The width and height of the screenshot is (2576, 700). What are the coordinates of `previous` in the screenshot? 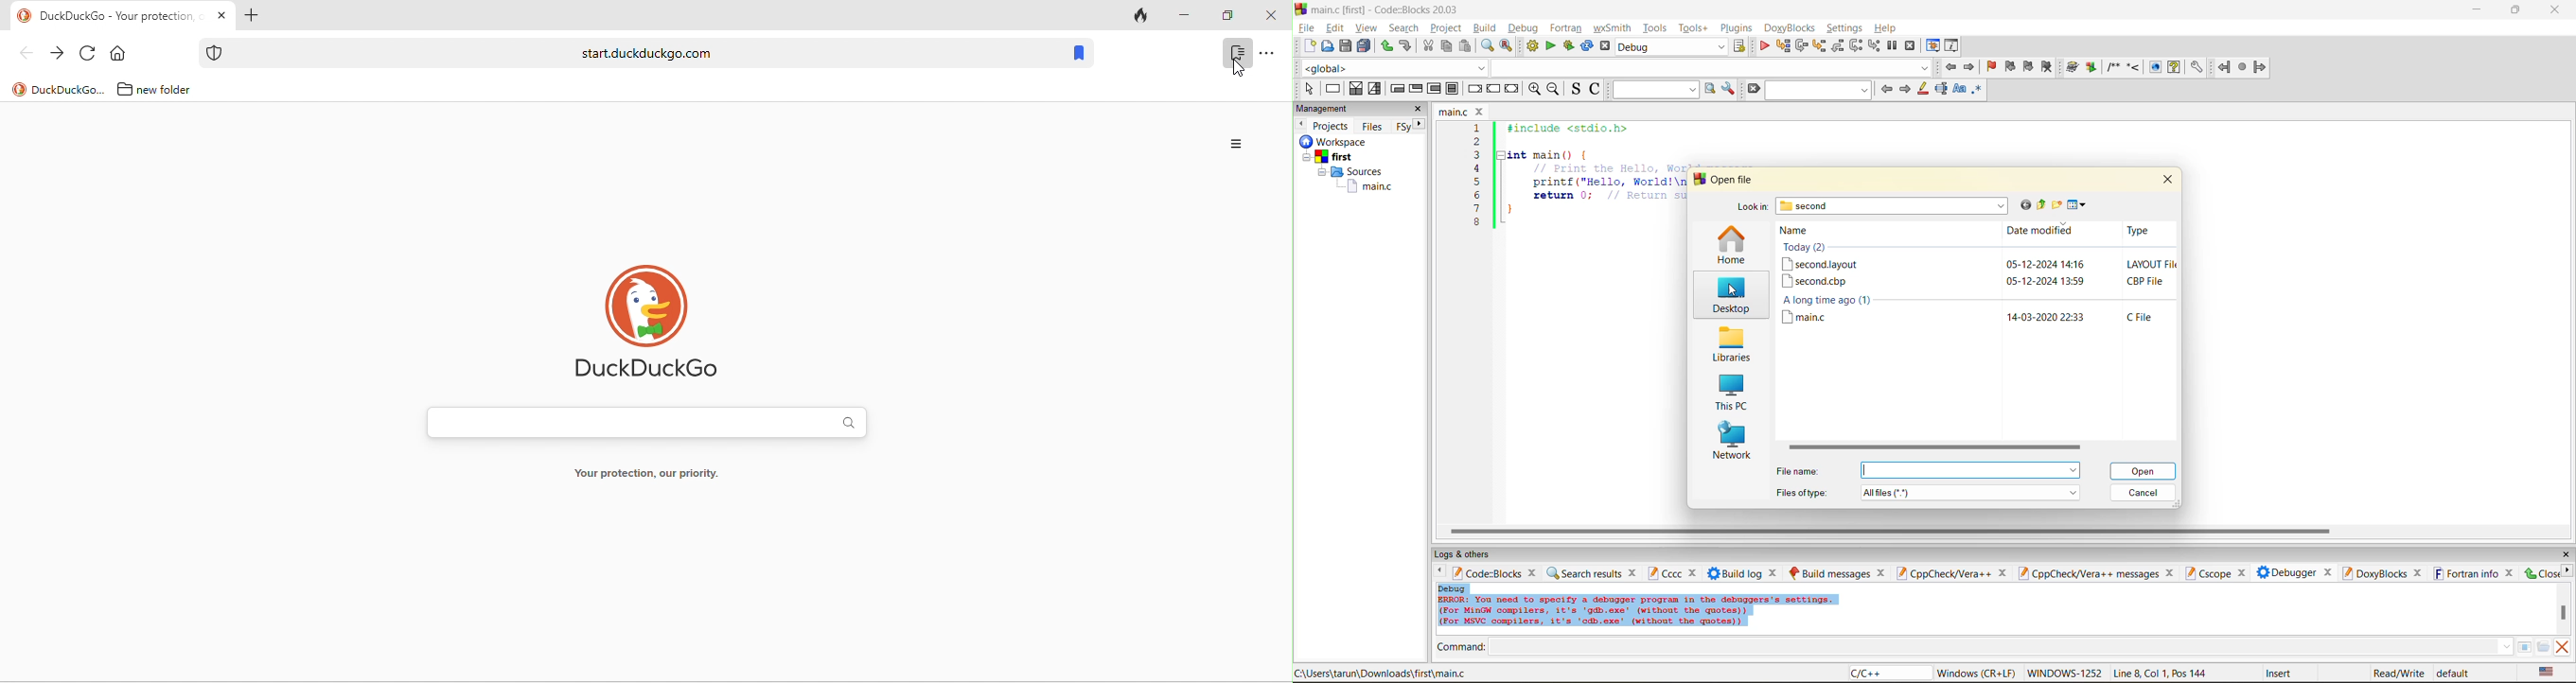 It's located at (1301, 124).